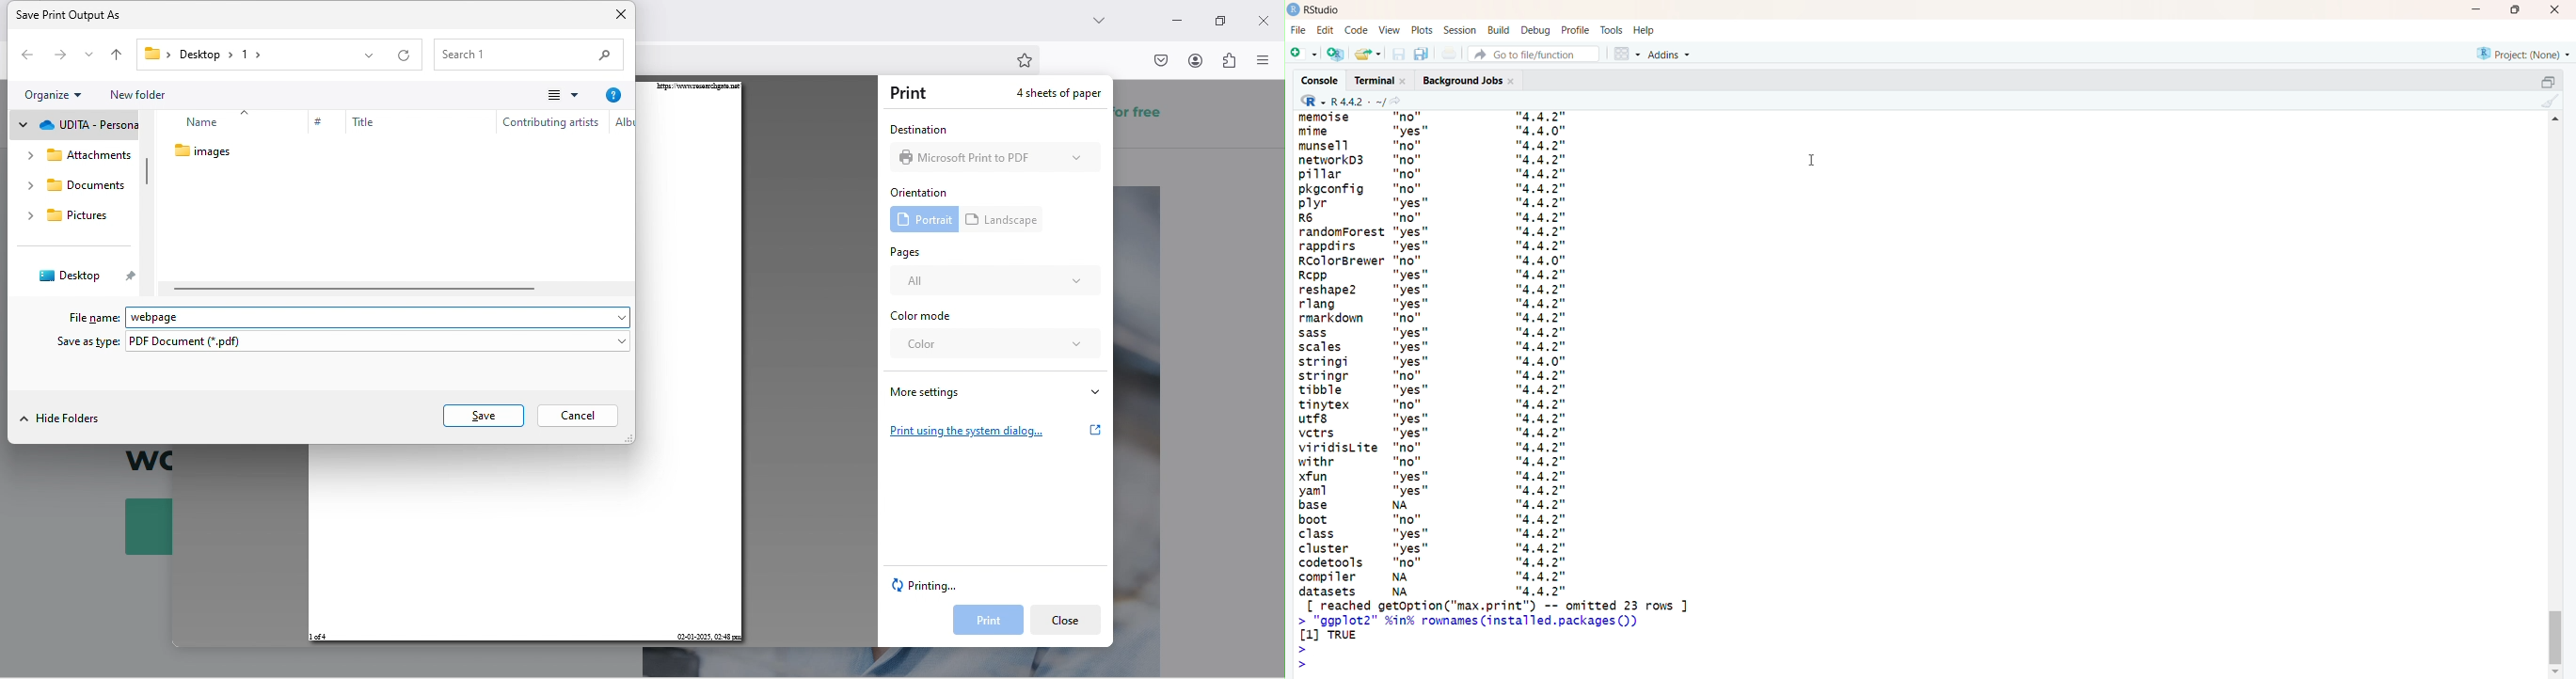  I want to click on view, so click(1389, 29).